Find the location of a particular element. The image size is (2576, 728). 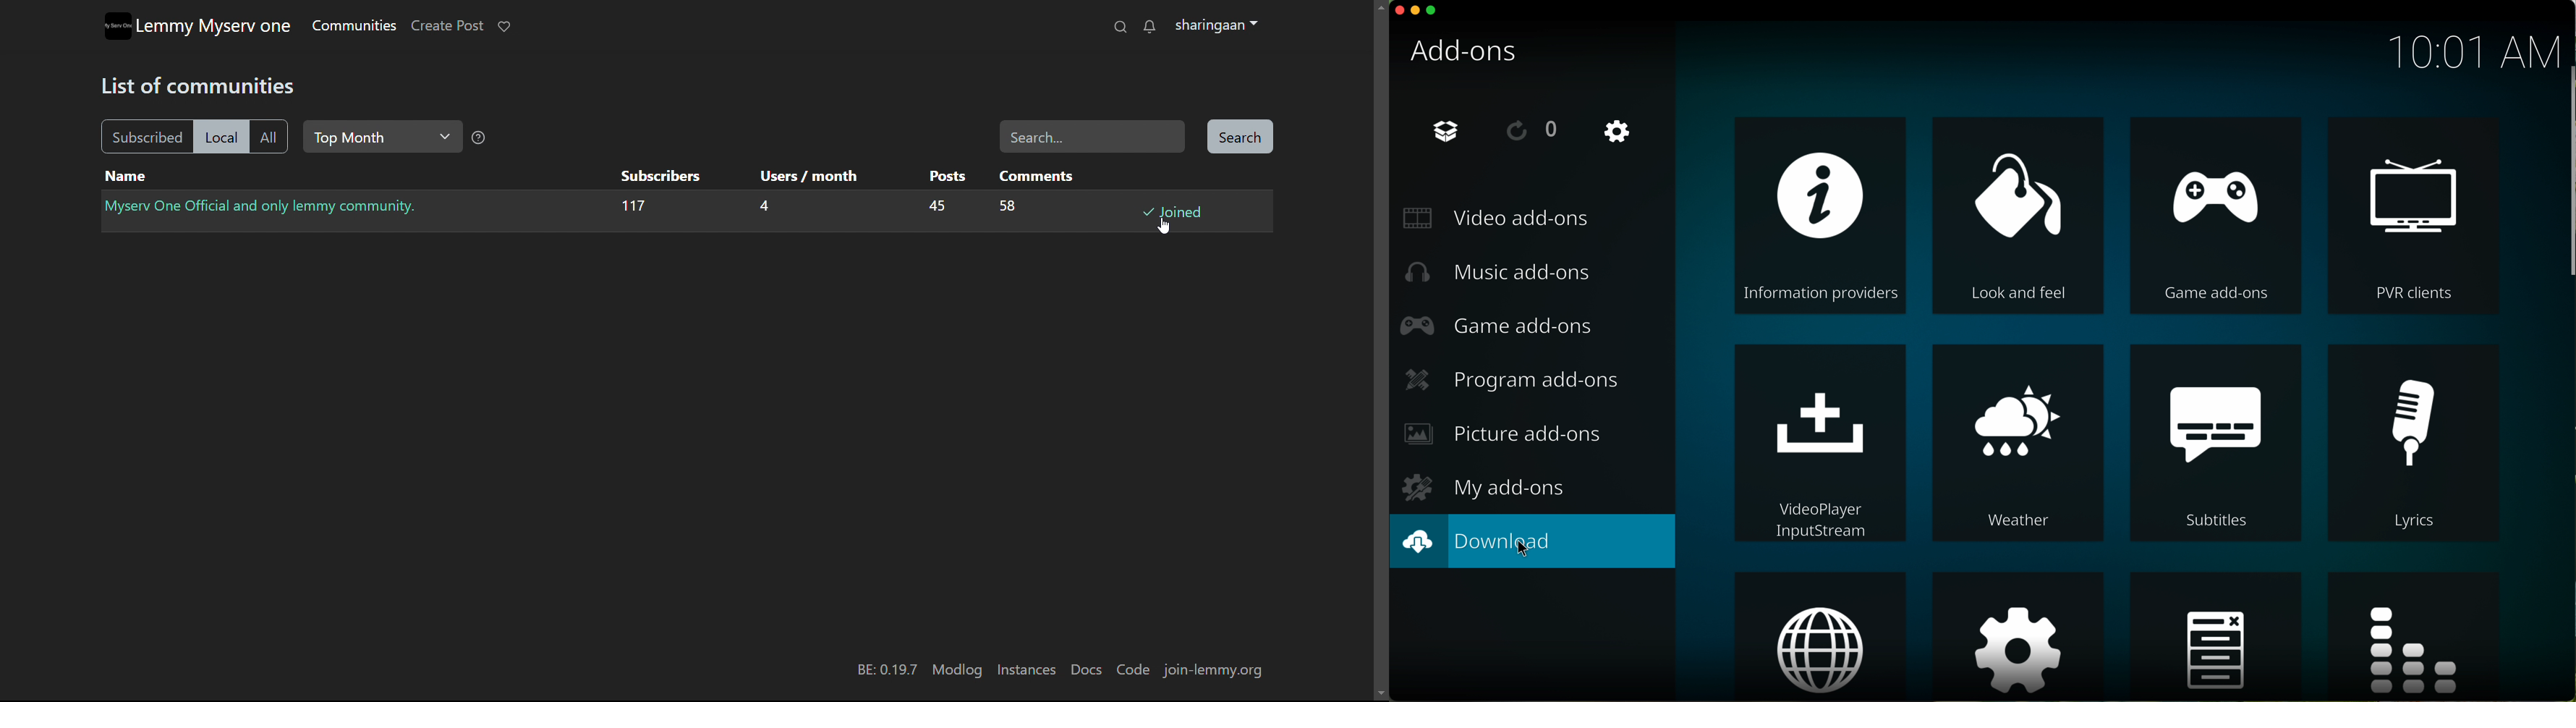

browser is located at coordinates (1819, 636).